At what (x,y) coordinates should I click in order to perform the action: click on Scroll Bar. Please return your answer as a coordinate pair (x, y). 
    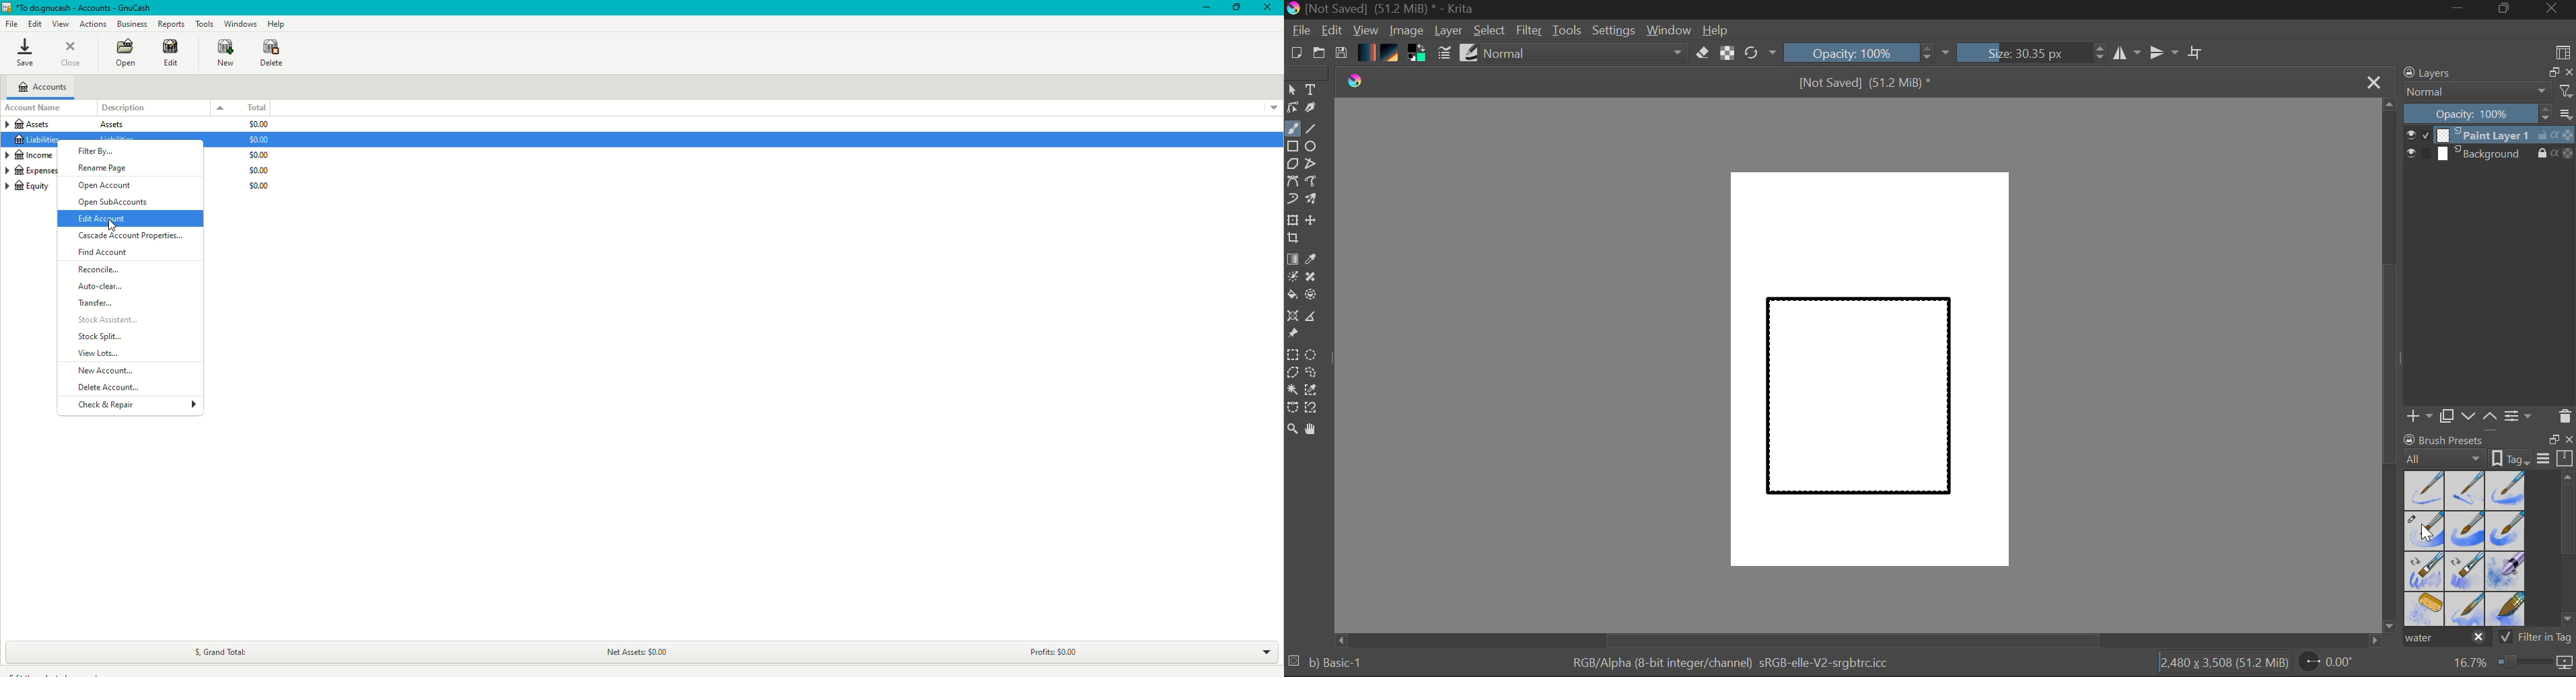
    Looking at the image, I should click on (1859, 640).